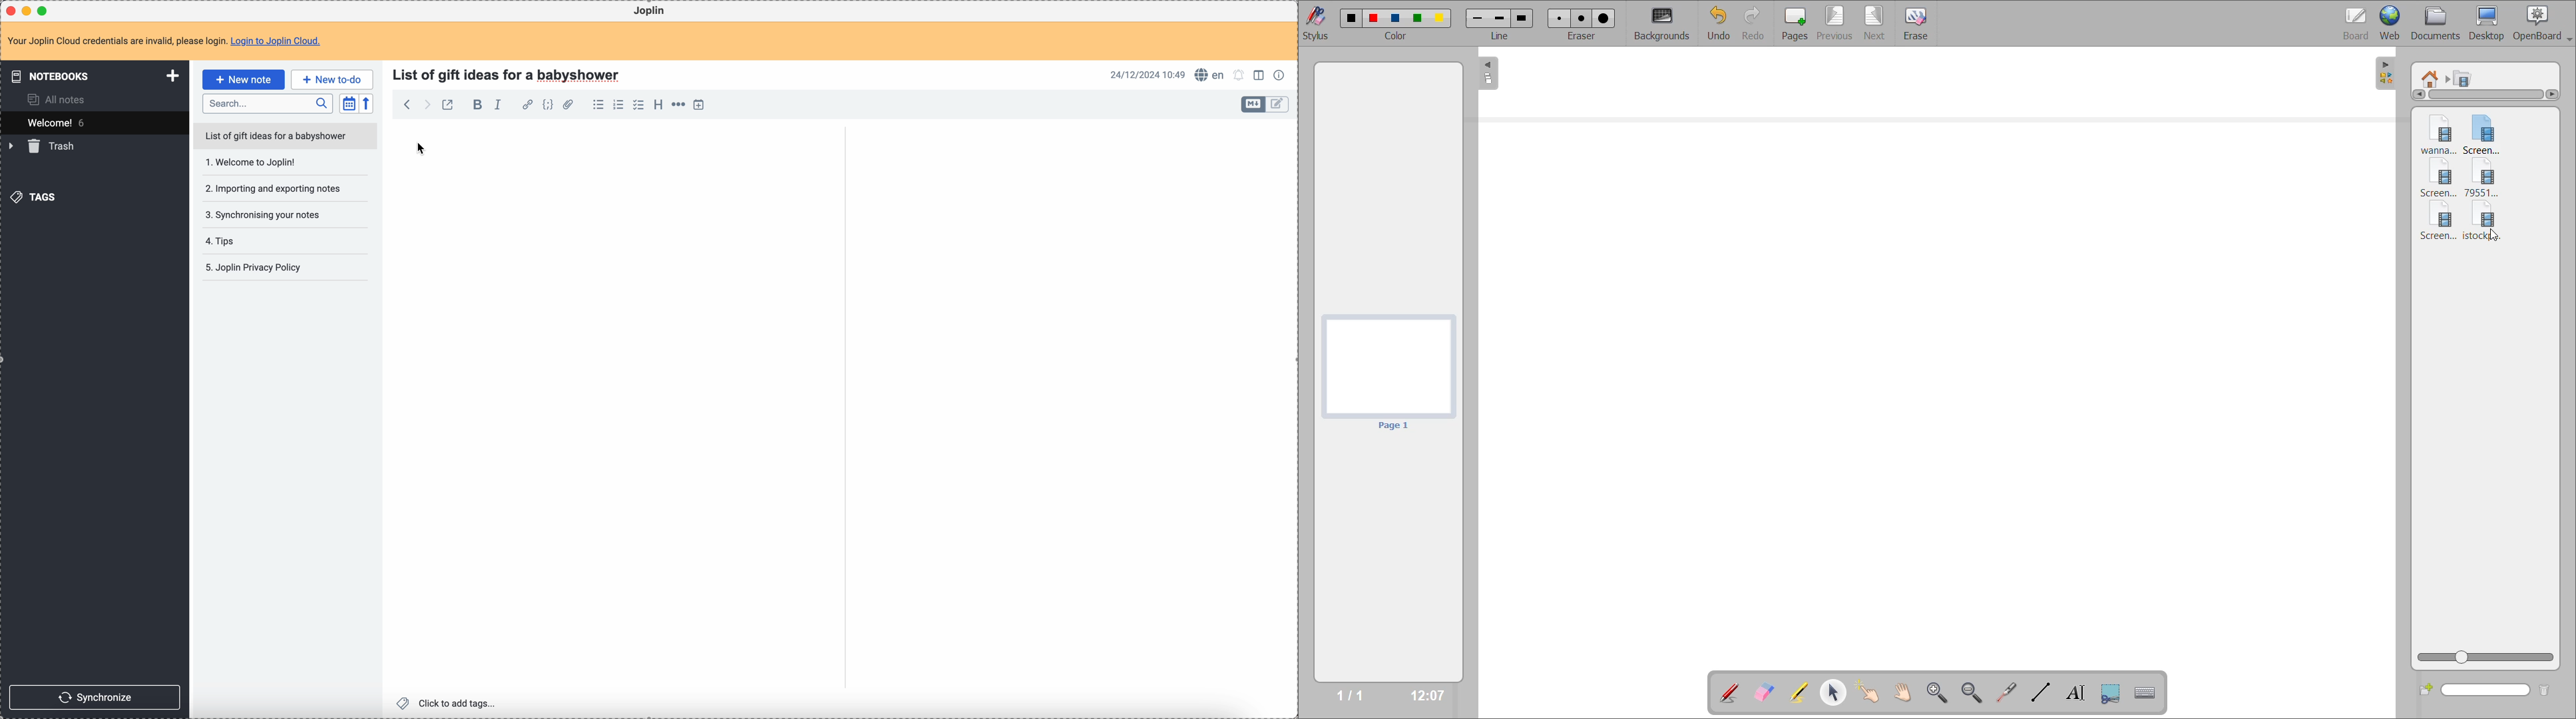 The height and width of the screenshot is (728, 2576). Describe the element at coordinates (1148, 75) in the screenshot. I see `date and hour` at that location.